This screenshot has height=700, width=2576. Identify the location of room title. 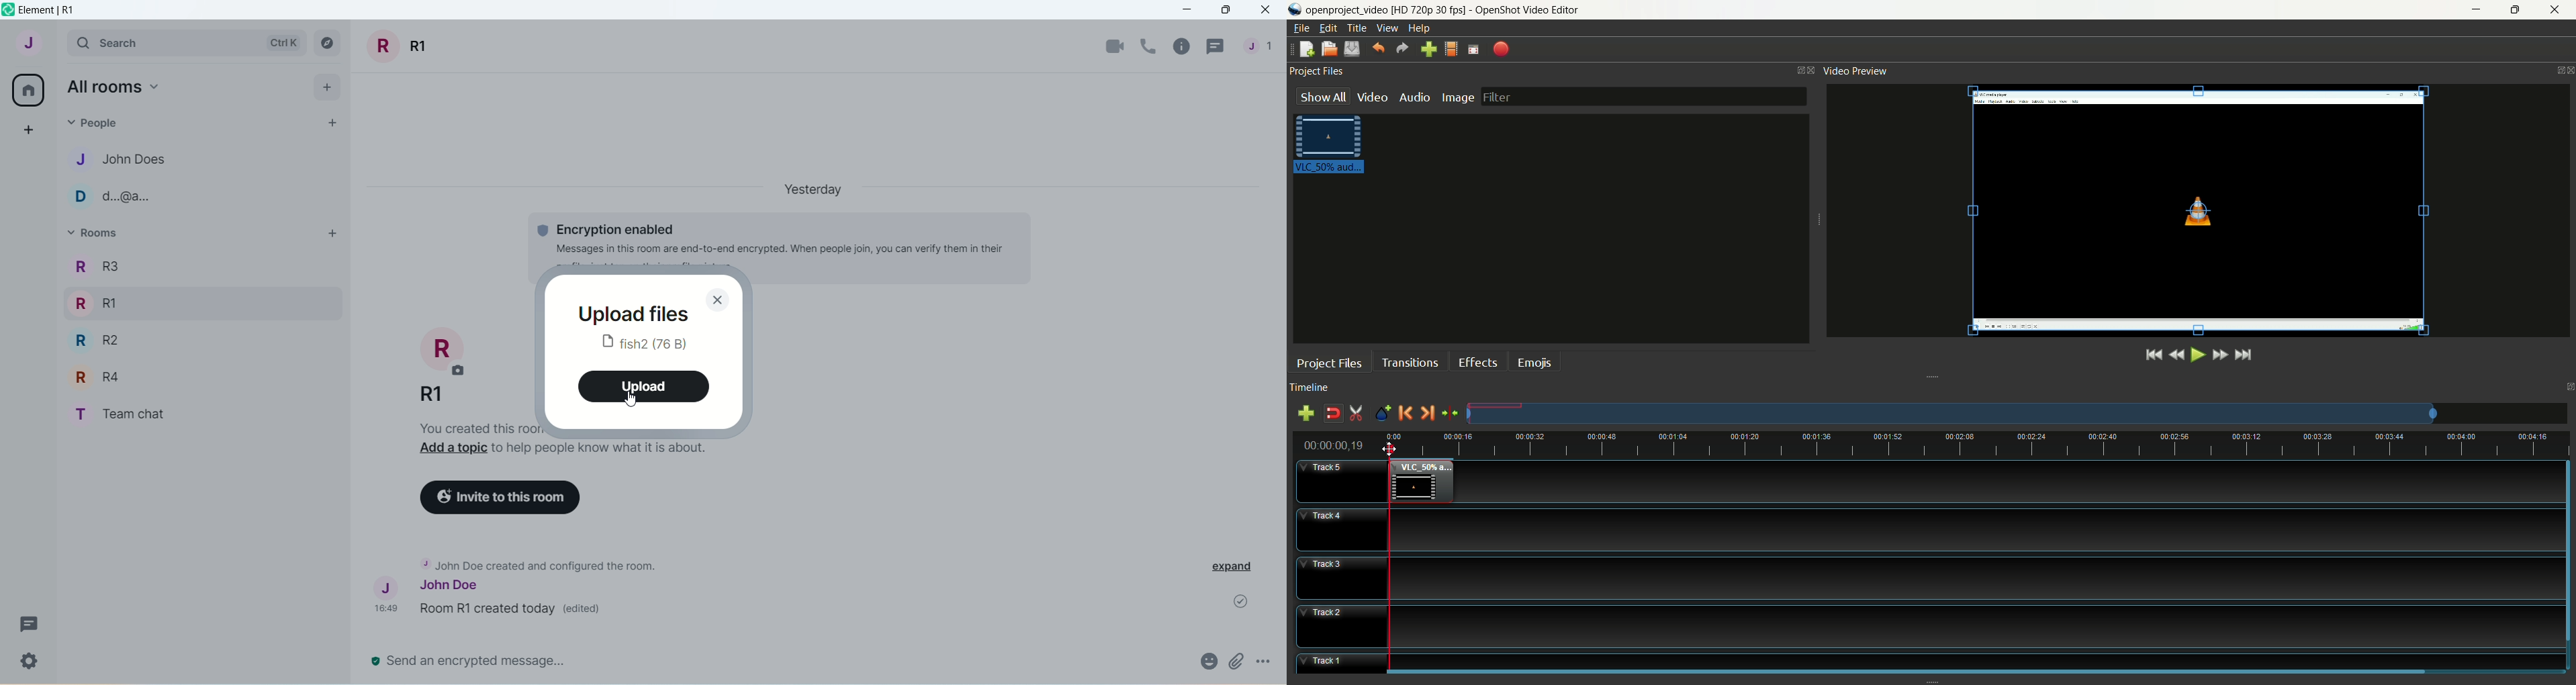
(401, 48).